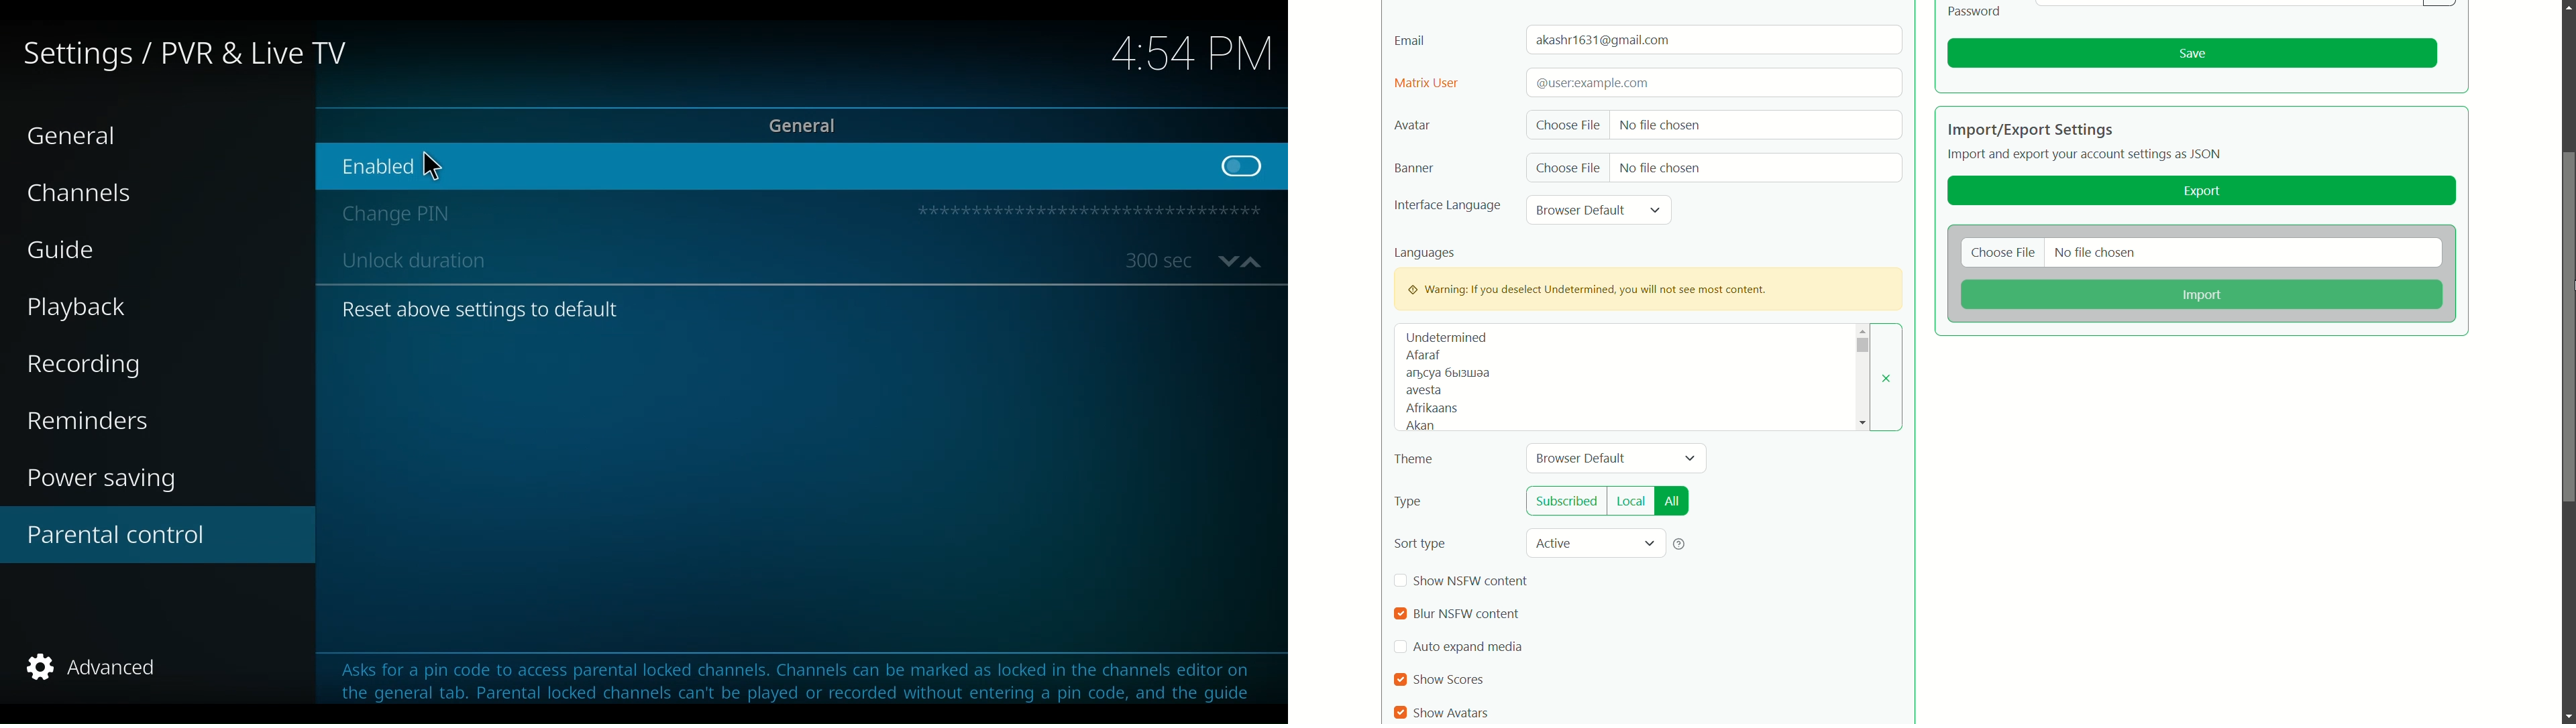 The height and width of the screenshot is (728, 2576). Describe the element at coordinates (1246, 166) in the screenshot. I see `Toggle on/off` at that location.